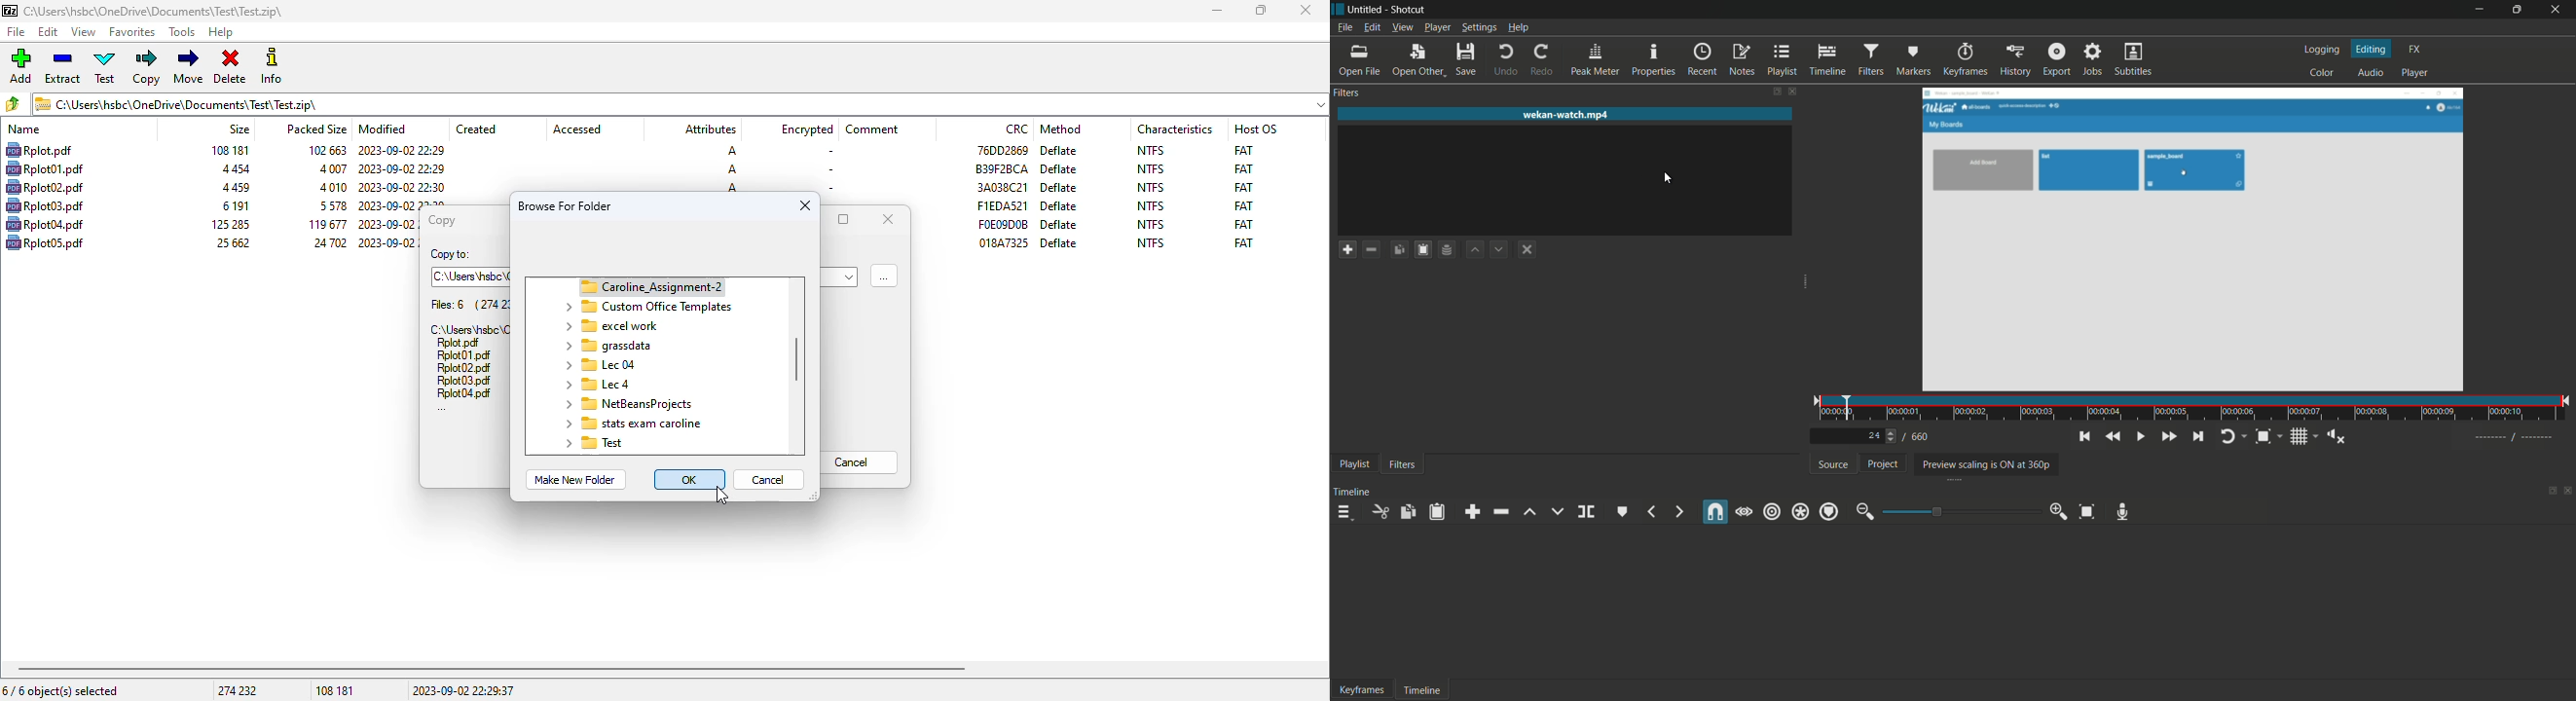  Describe the element at coordinates (1829, 511) in the screenshot. I see `ripple markers` at that location.